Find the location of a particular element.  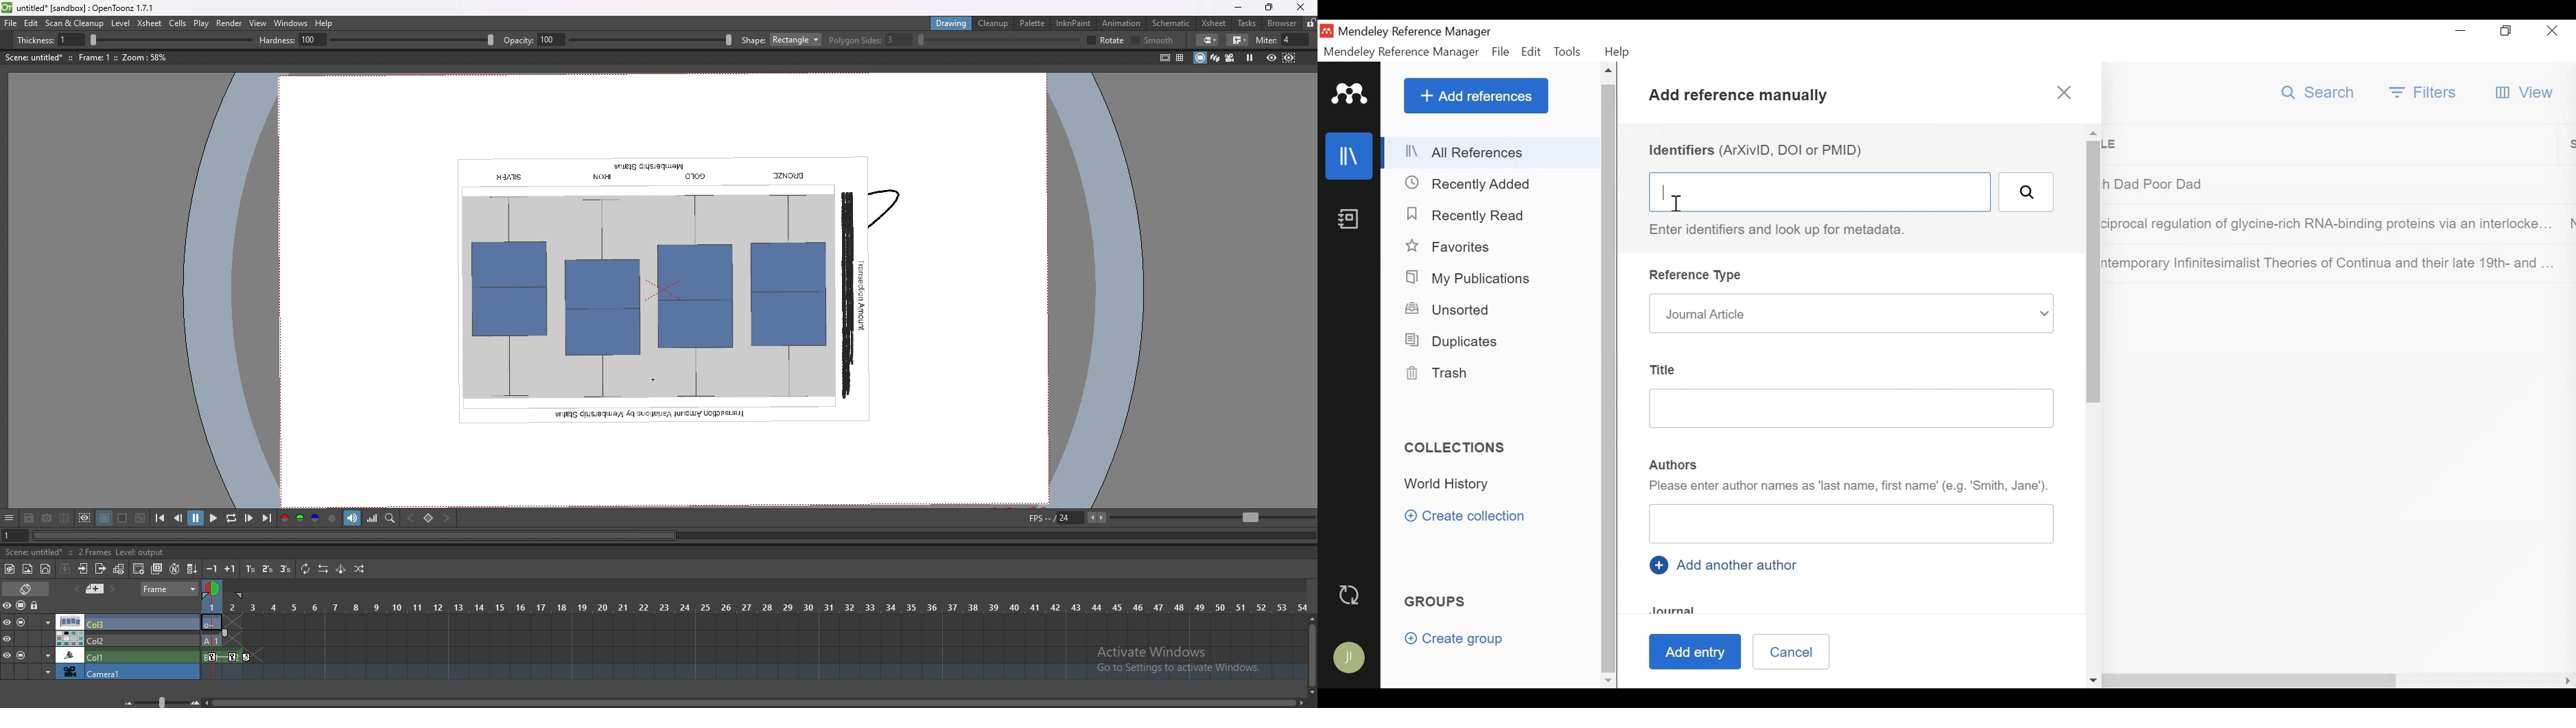

repeat is located at coordinates (304, 569).